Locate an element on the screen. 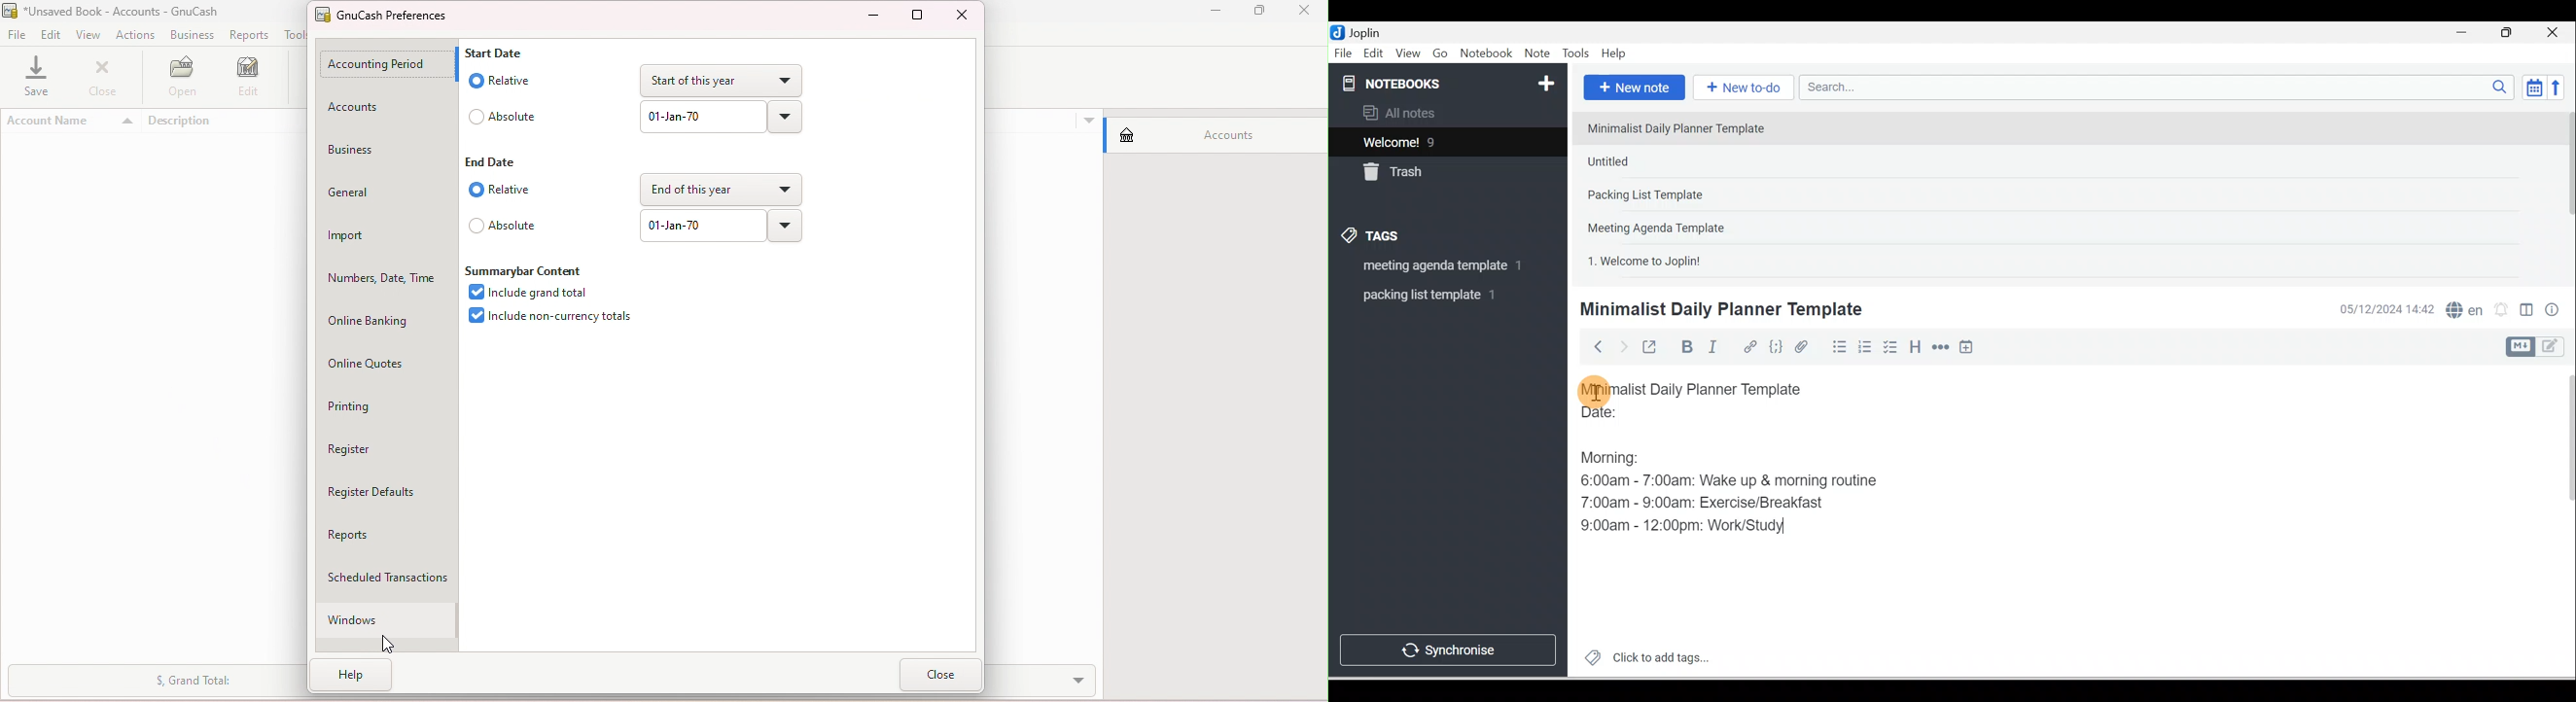 Image resolution: width=2576 pixels, height=728 pixels. Close is located at coordinates (964, 15).